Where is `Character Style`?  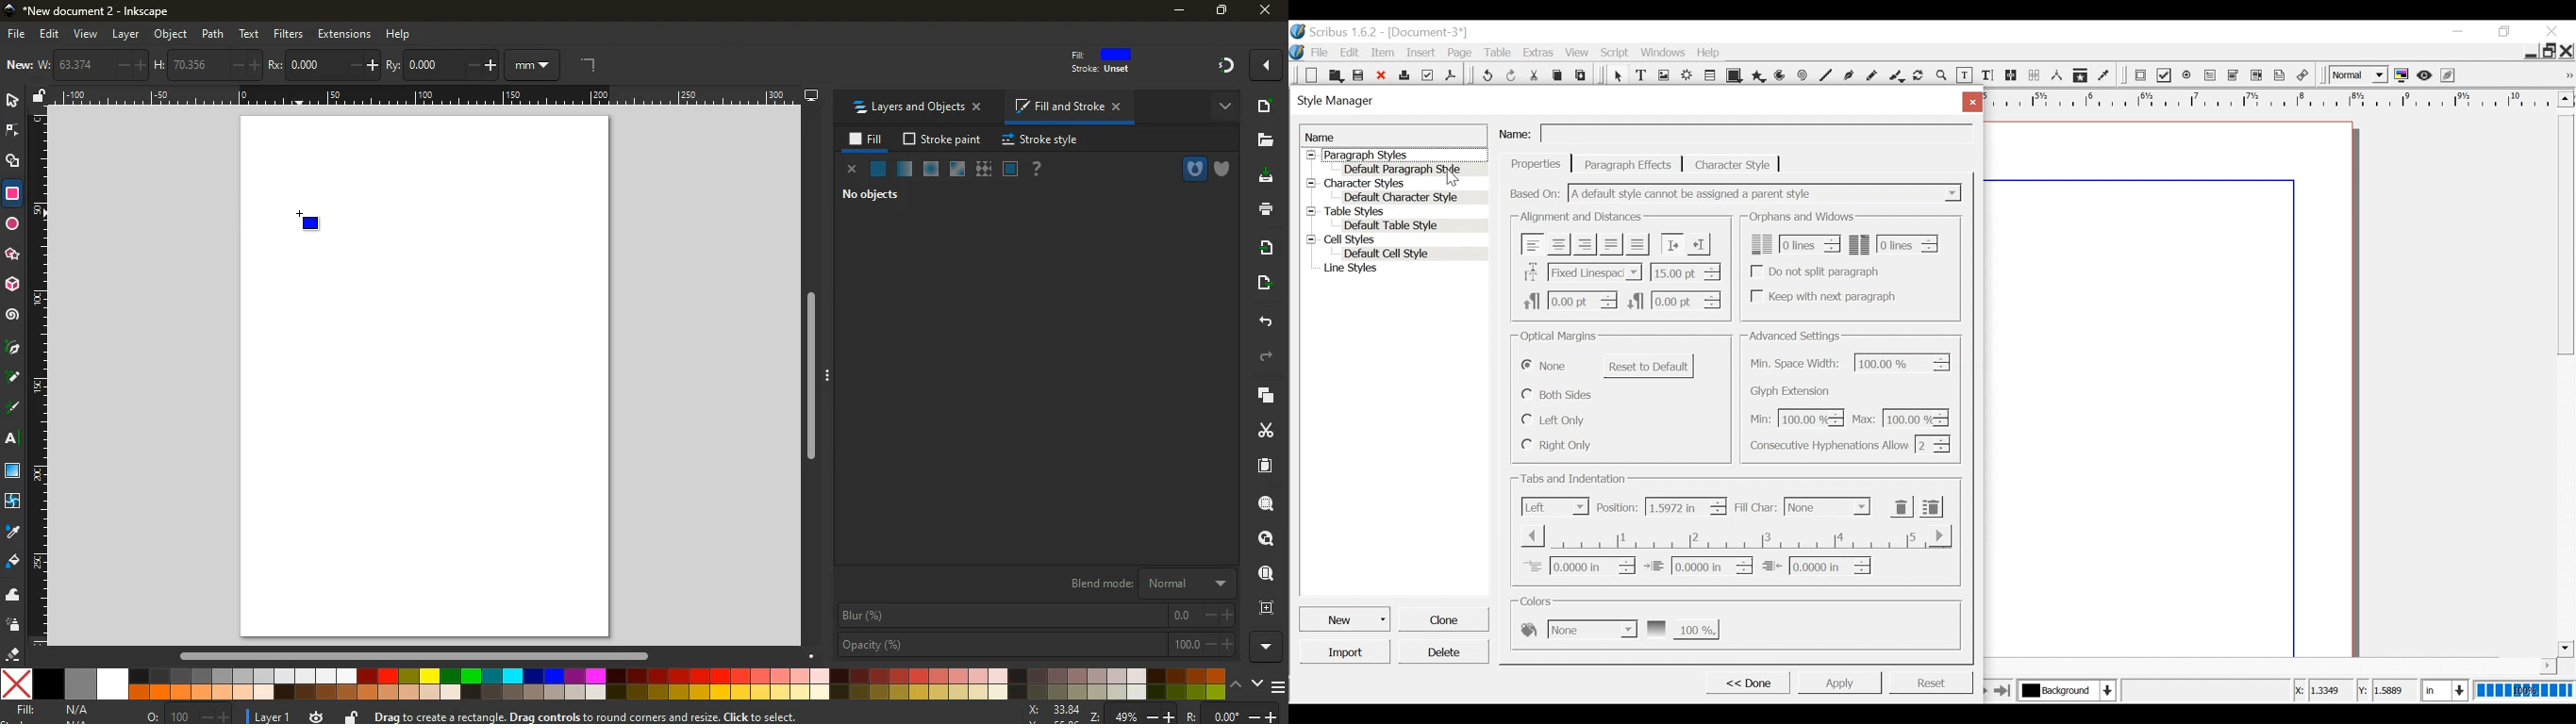
Character Style is located at coordinates (1733, 164).